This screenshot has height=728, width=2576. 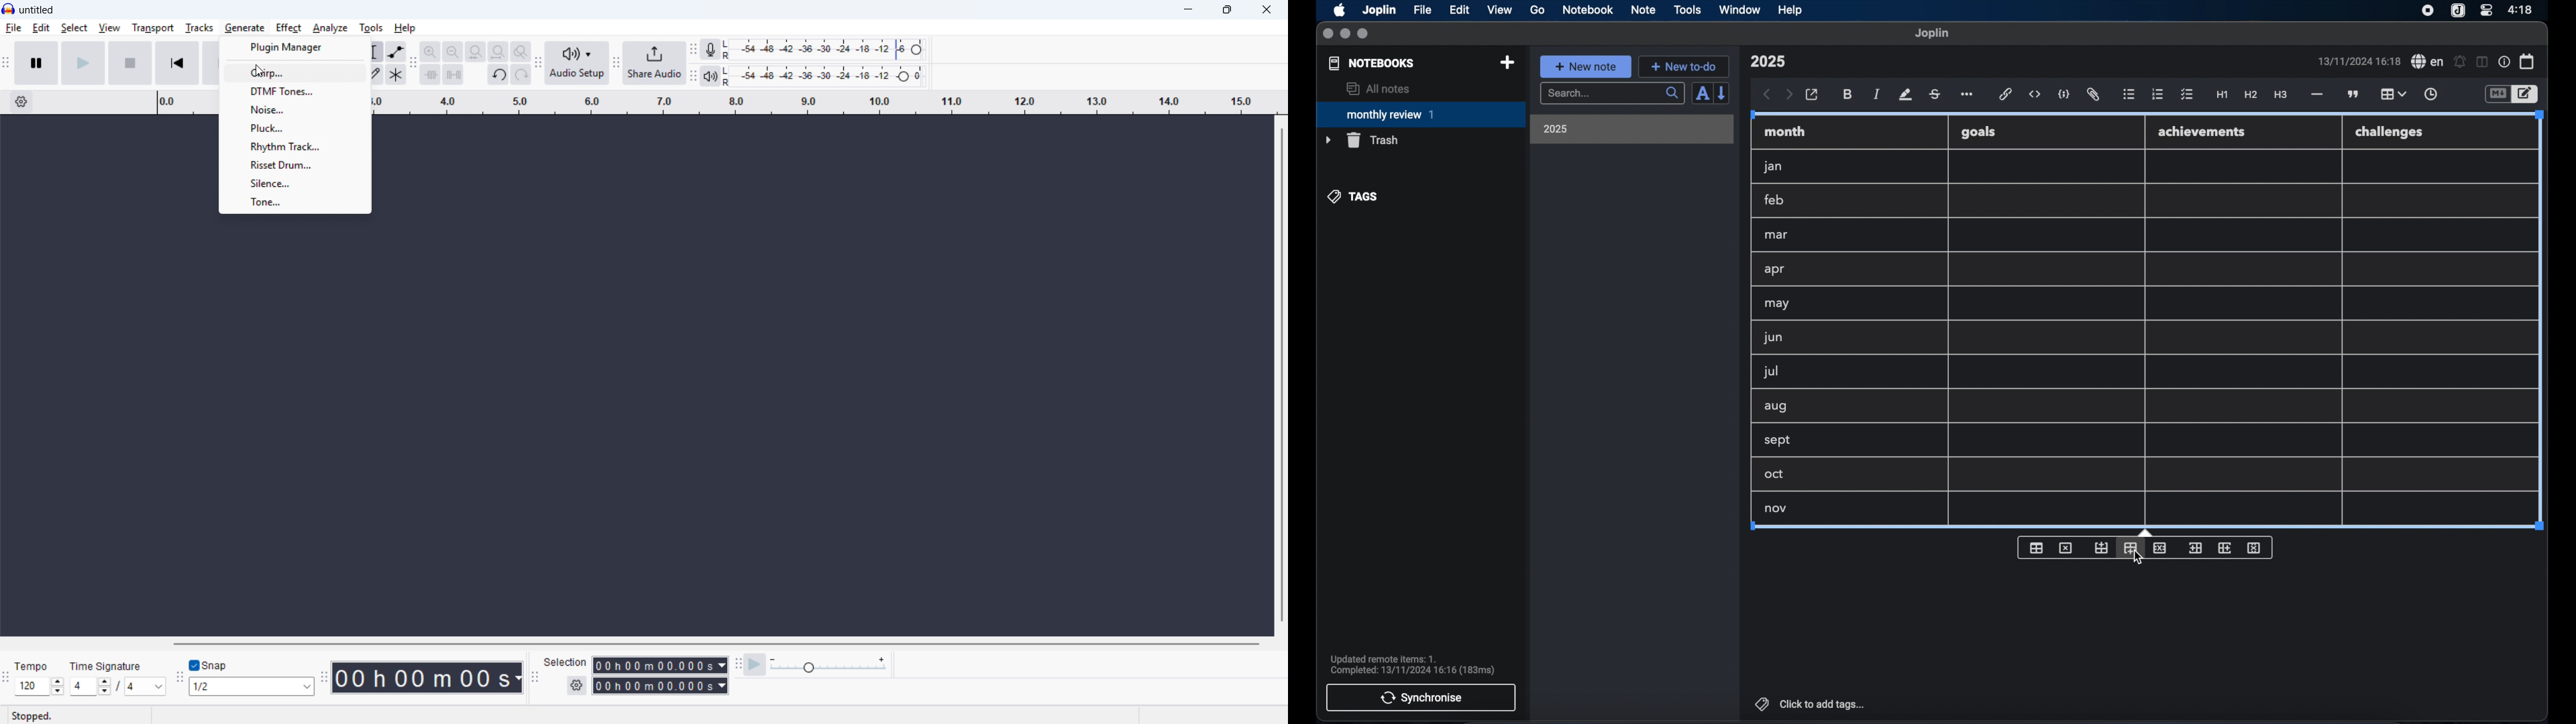 What do you see at coordinates (34, 666) in the screenshot?
I see `tempo` at bounding box center [34, 666].